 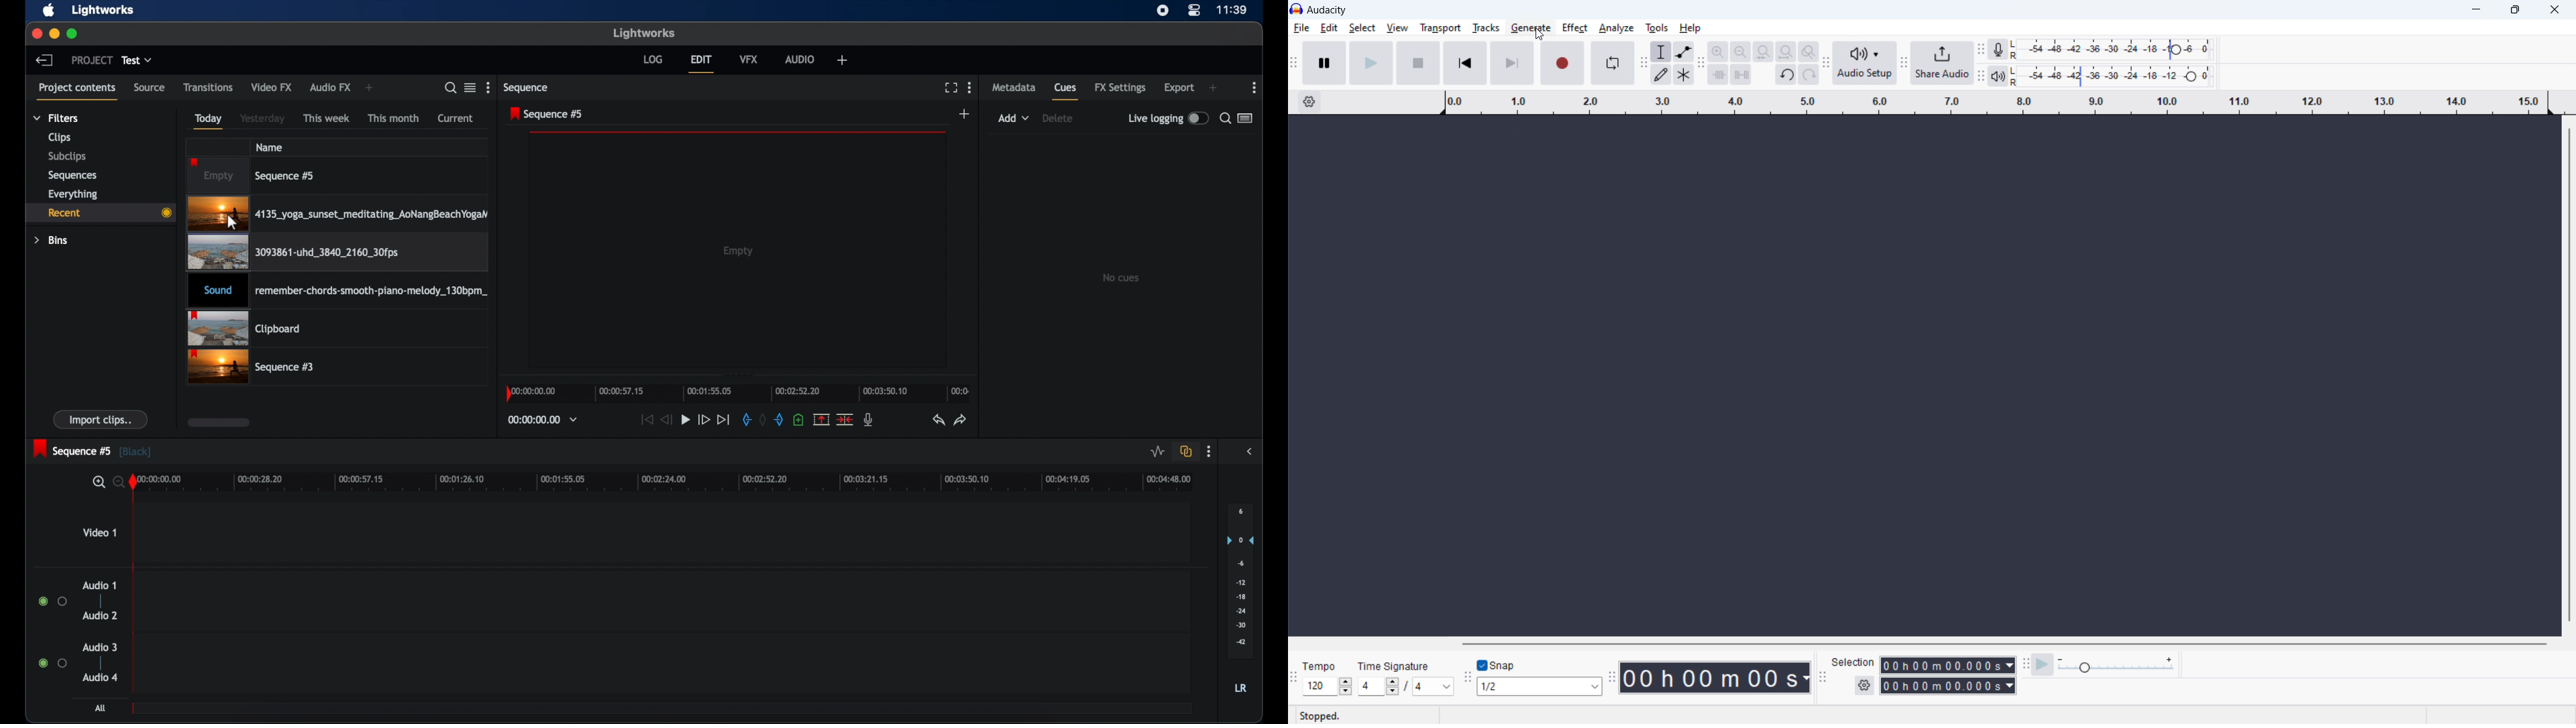 What do you see at coordinates (327, 119) in the screenshot?
I see `this week` at bounding box center [327, 119].